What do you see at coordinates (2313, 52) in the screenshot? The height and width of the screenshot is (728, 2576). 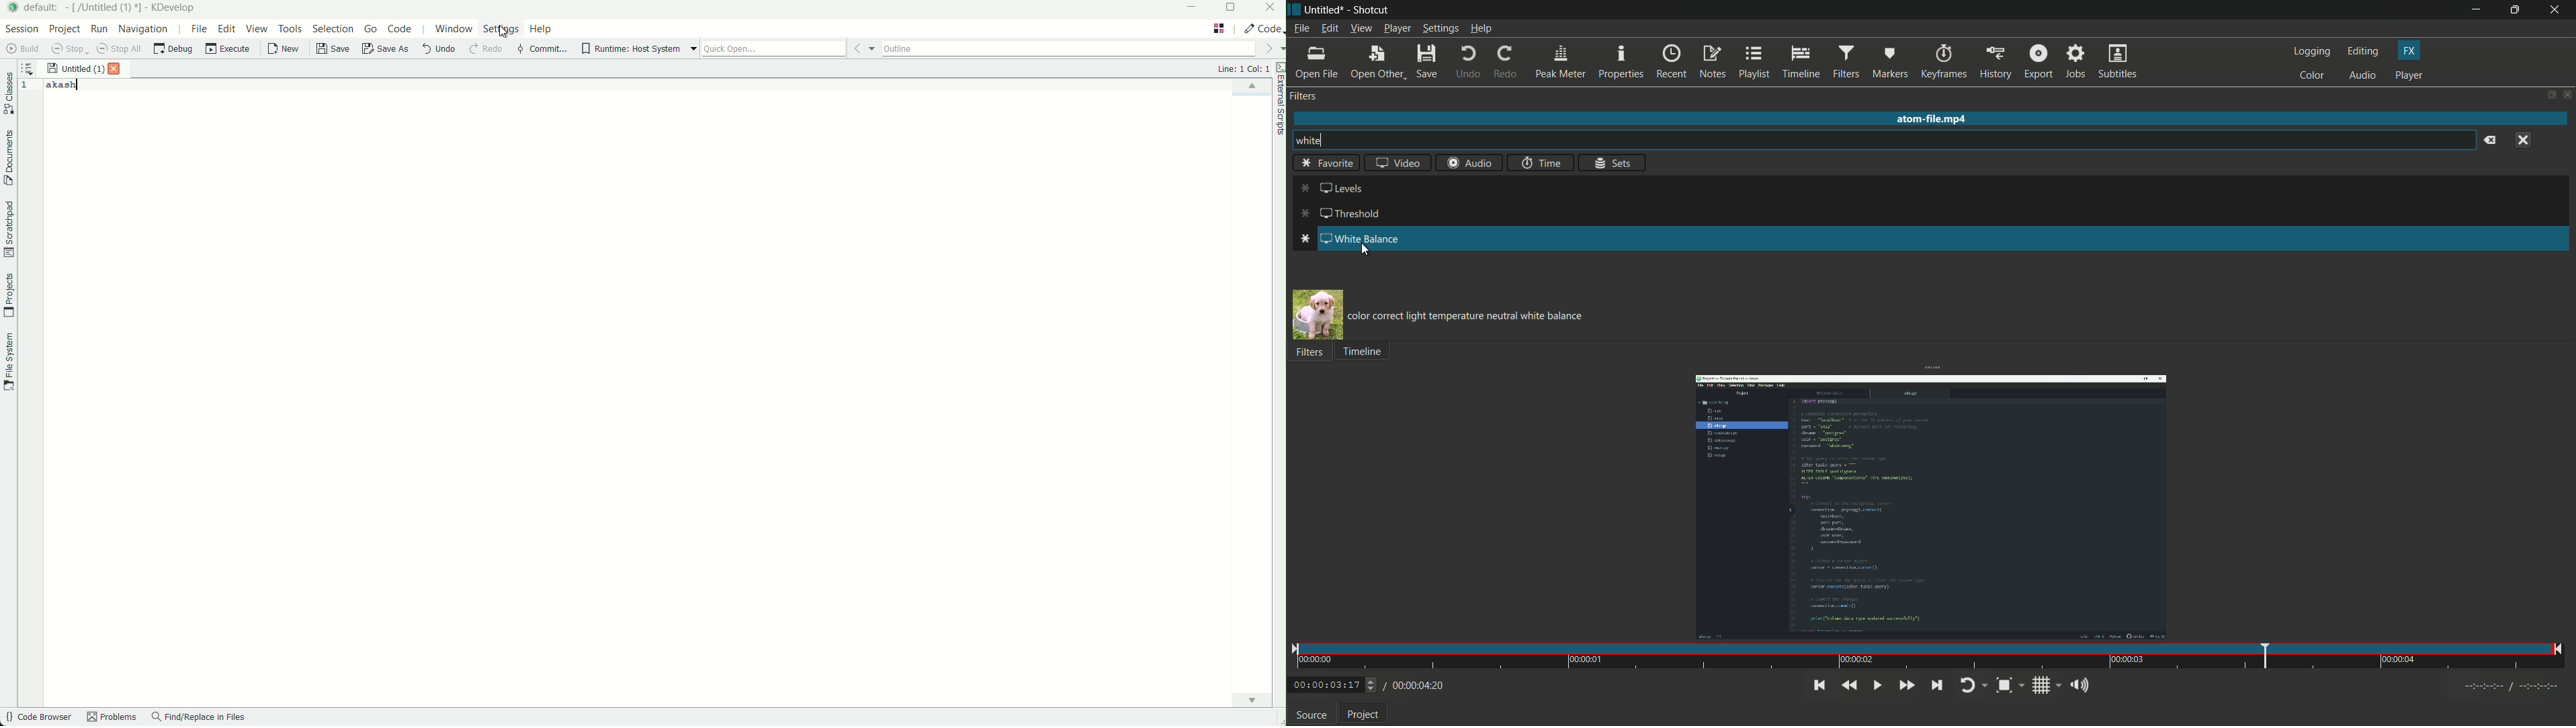 I see `logging` at bounding box center [2313, 52].